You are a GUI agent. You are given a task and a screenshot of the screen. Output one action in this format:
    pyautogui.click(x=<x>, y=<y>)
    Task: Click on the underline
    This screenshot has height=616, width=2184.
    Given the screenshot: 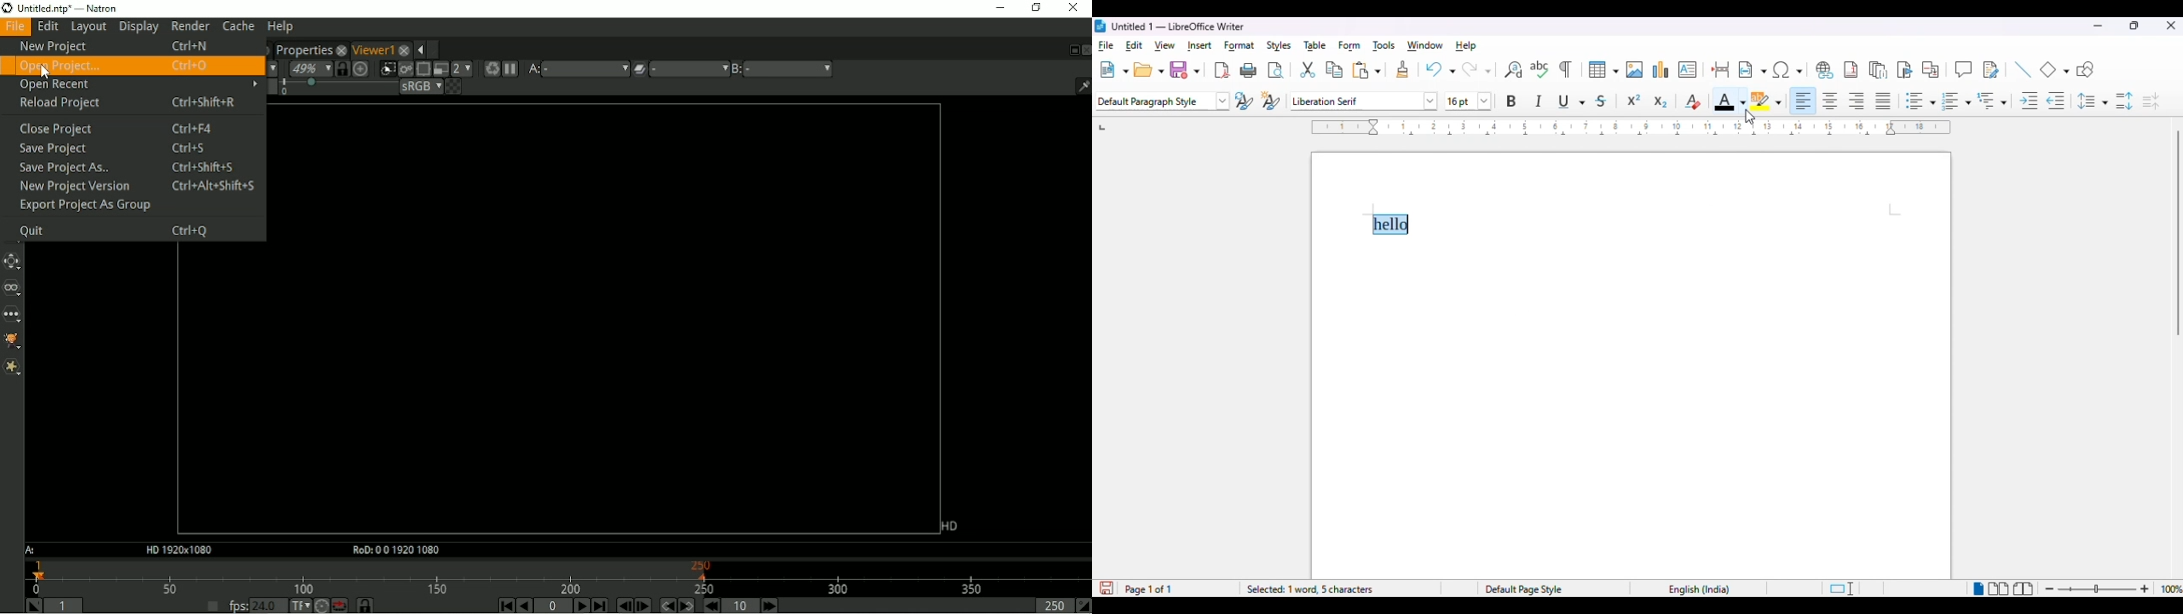 What is the action you would take?
    pyautogui.click(x=1572, y=101)
    